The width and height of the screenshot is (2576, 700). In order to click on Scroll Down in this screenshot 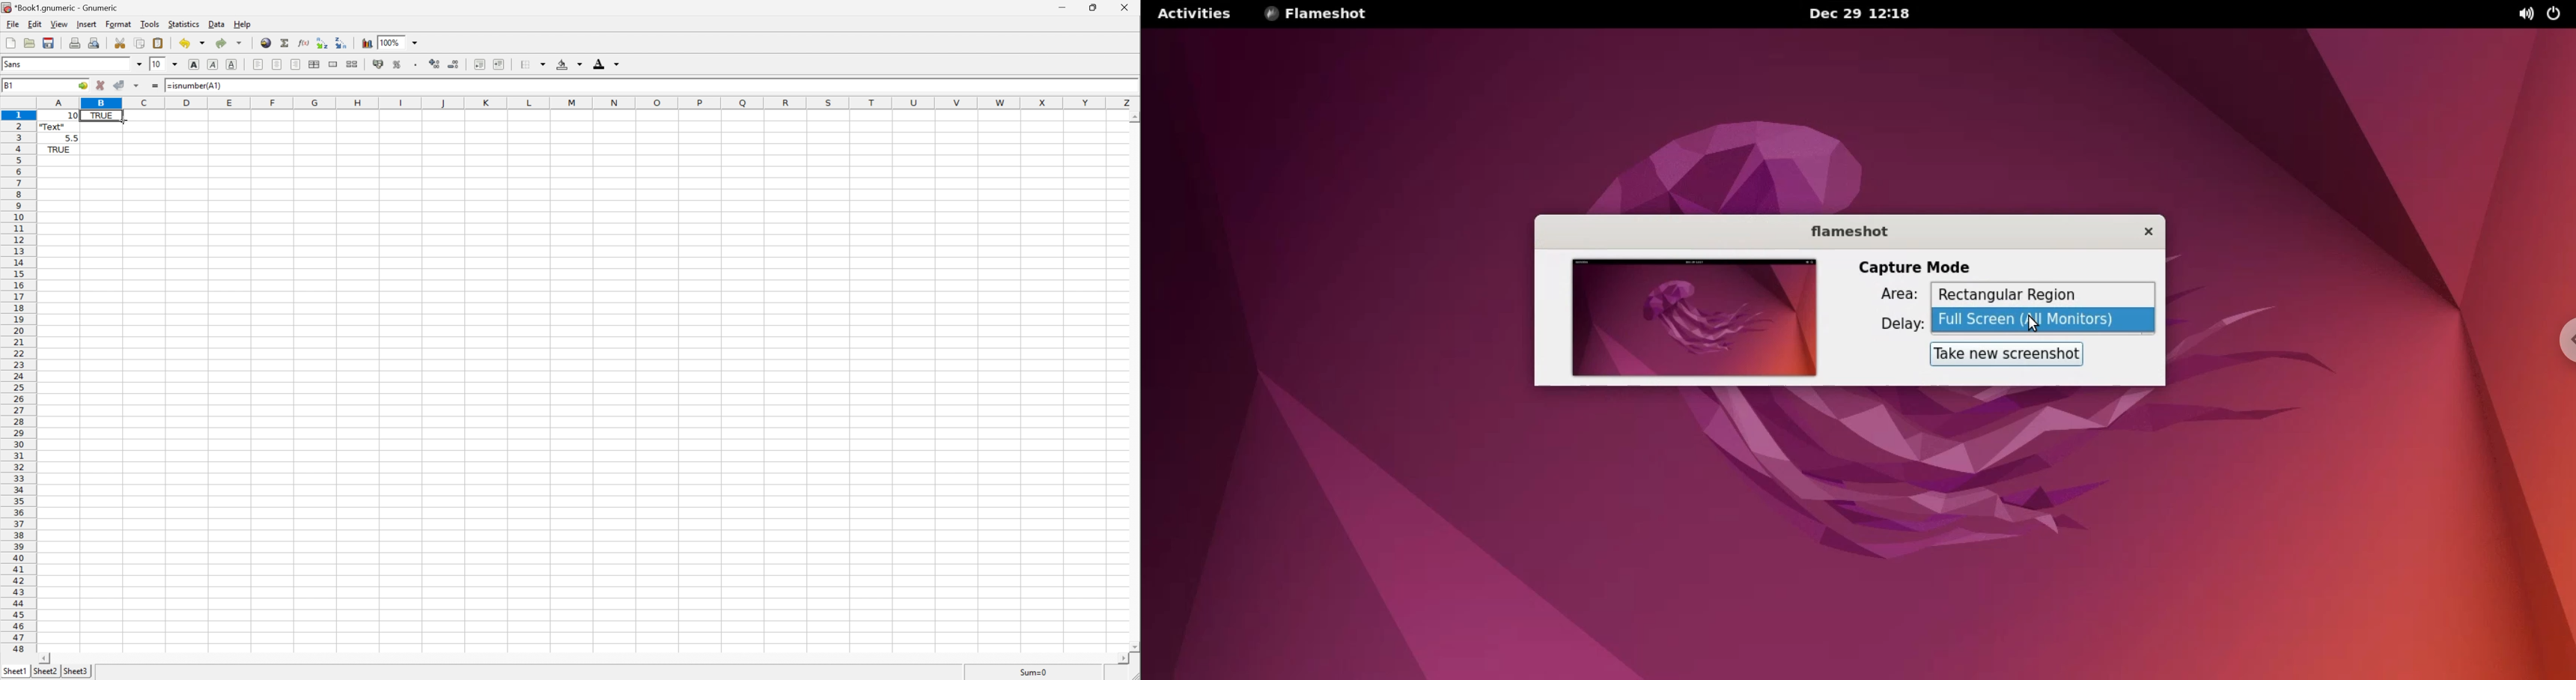, I will do `click(1133, 644)`.